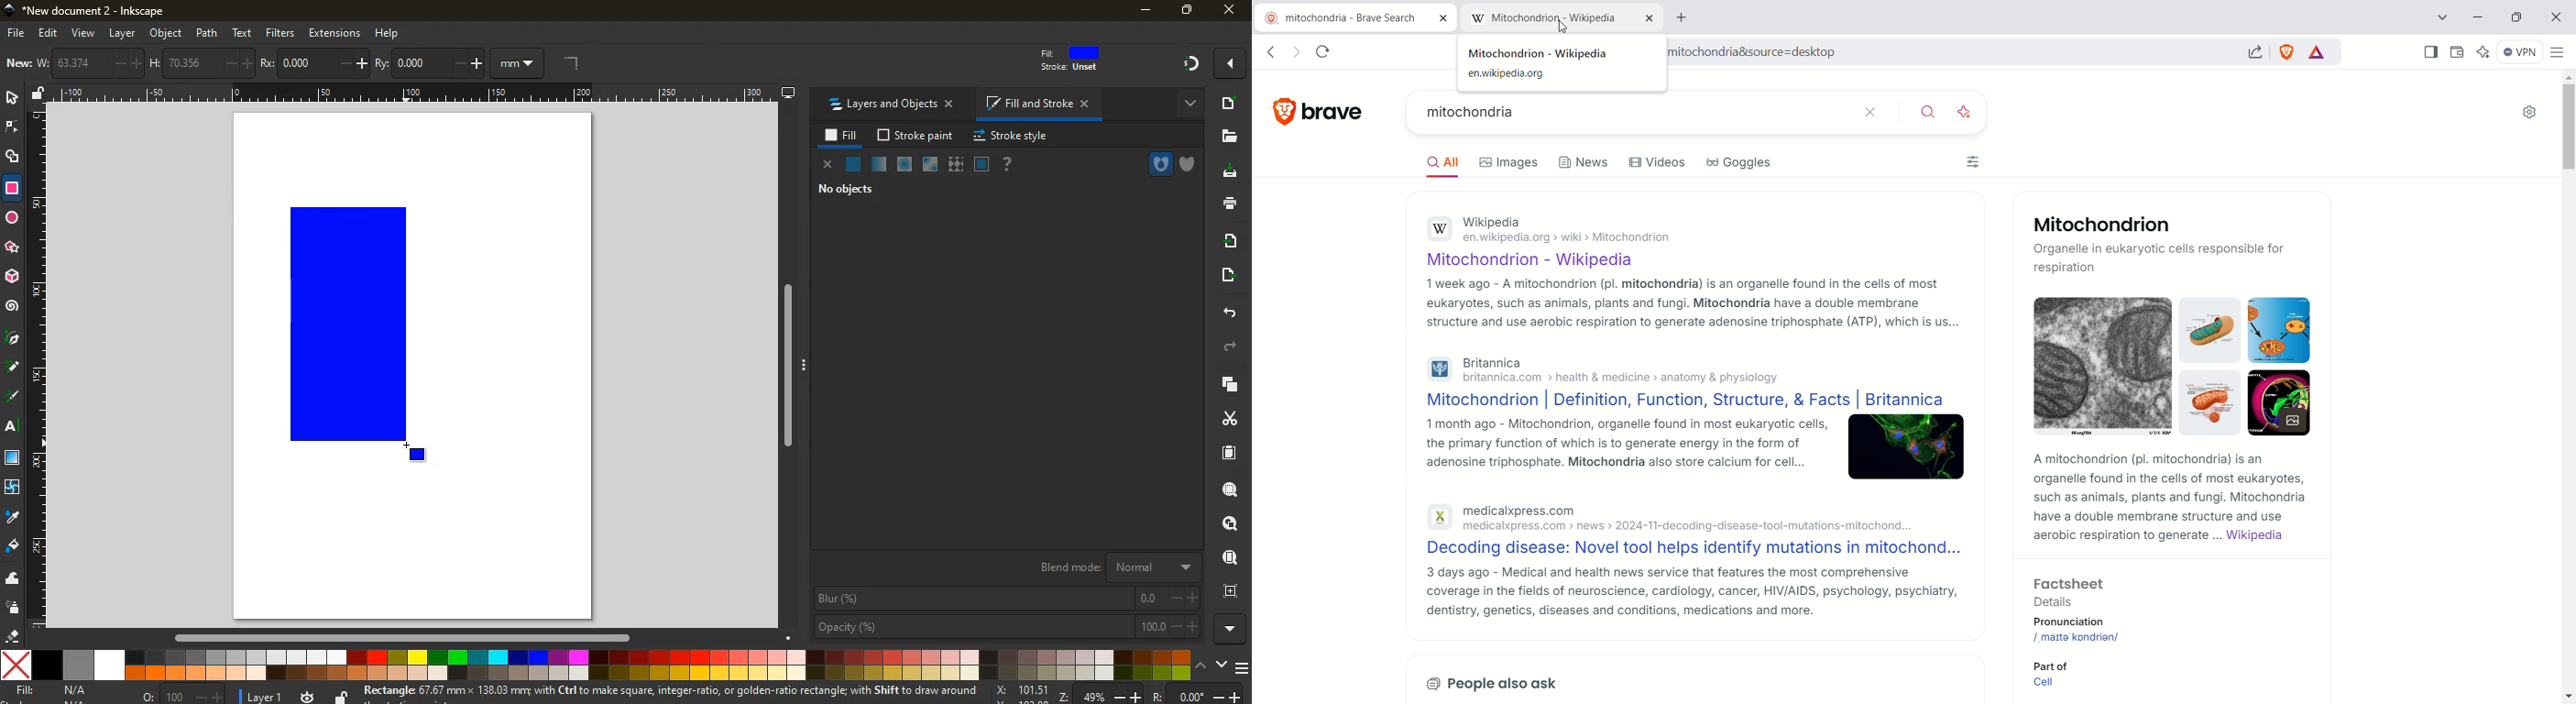 This screenshot has height=728, width=2576. What do you see at coordinates (1510, 163) in the screenshot?
I see `images` at bounding box center [1510, 163].